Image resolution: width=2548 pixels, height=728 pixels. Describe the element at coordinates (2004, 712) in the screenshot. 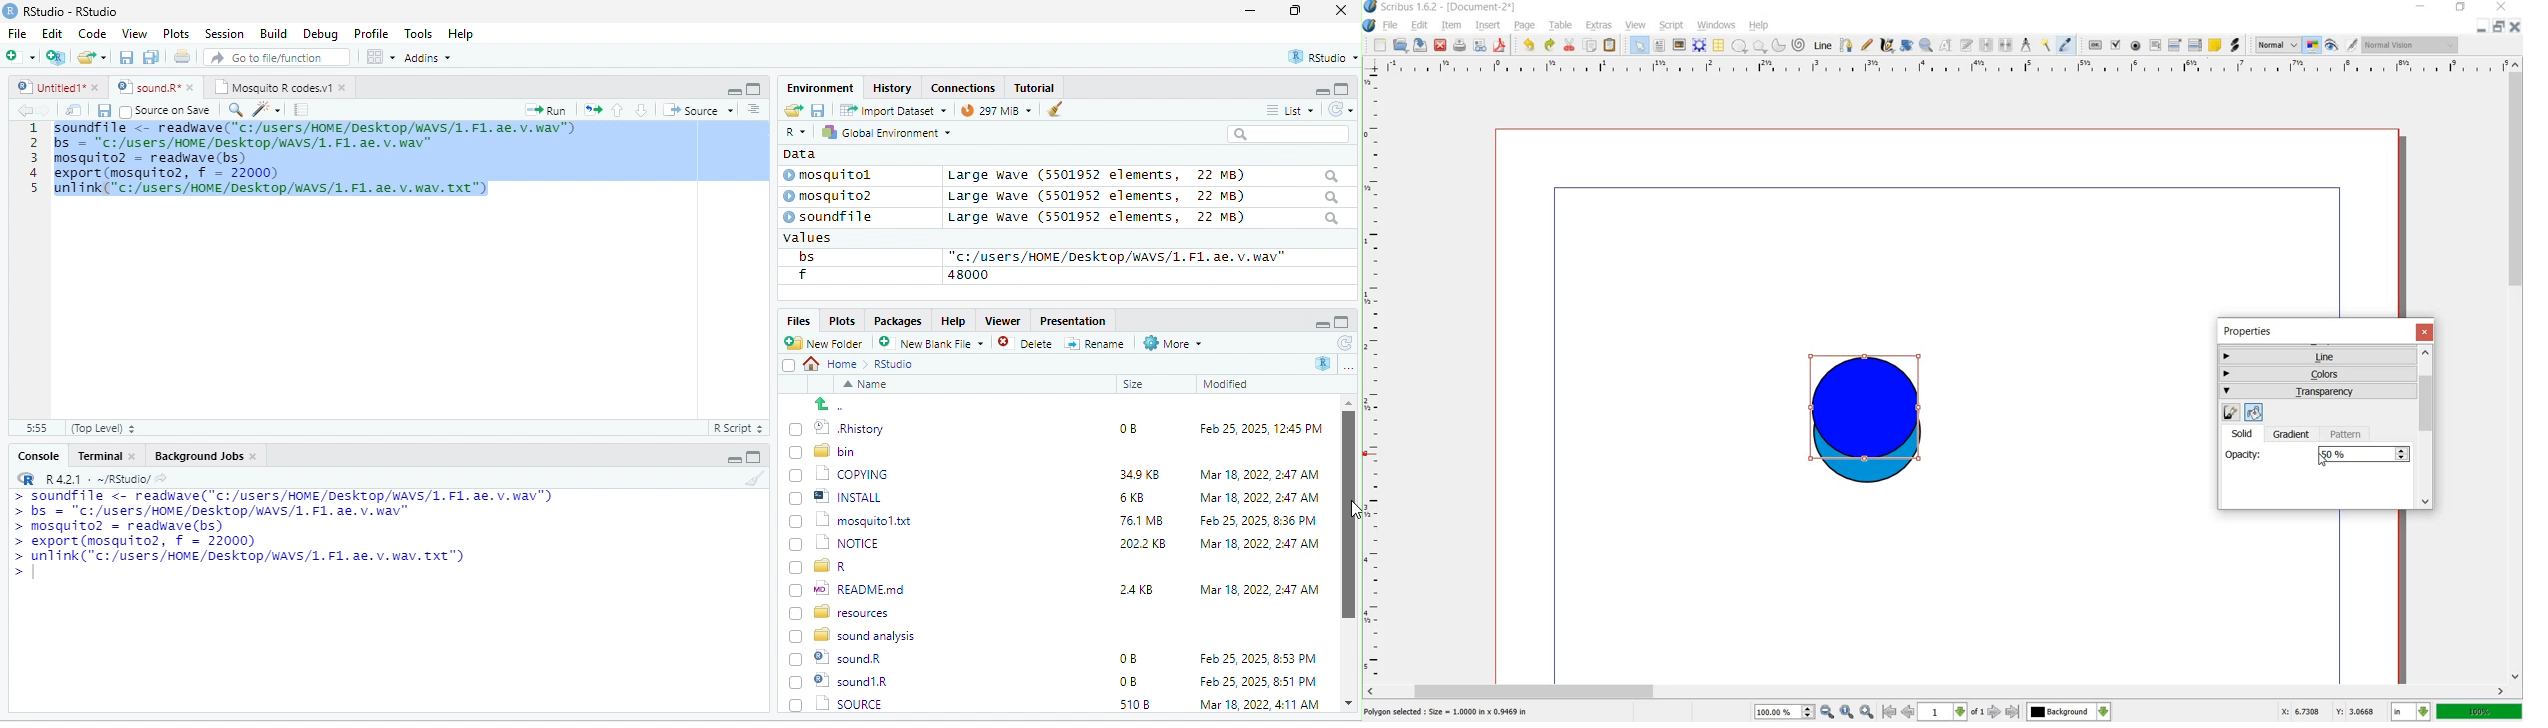

I see `go to next or last page` at that location.